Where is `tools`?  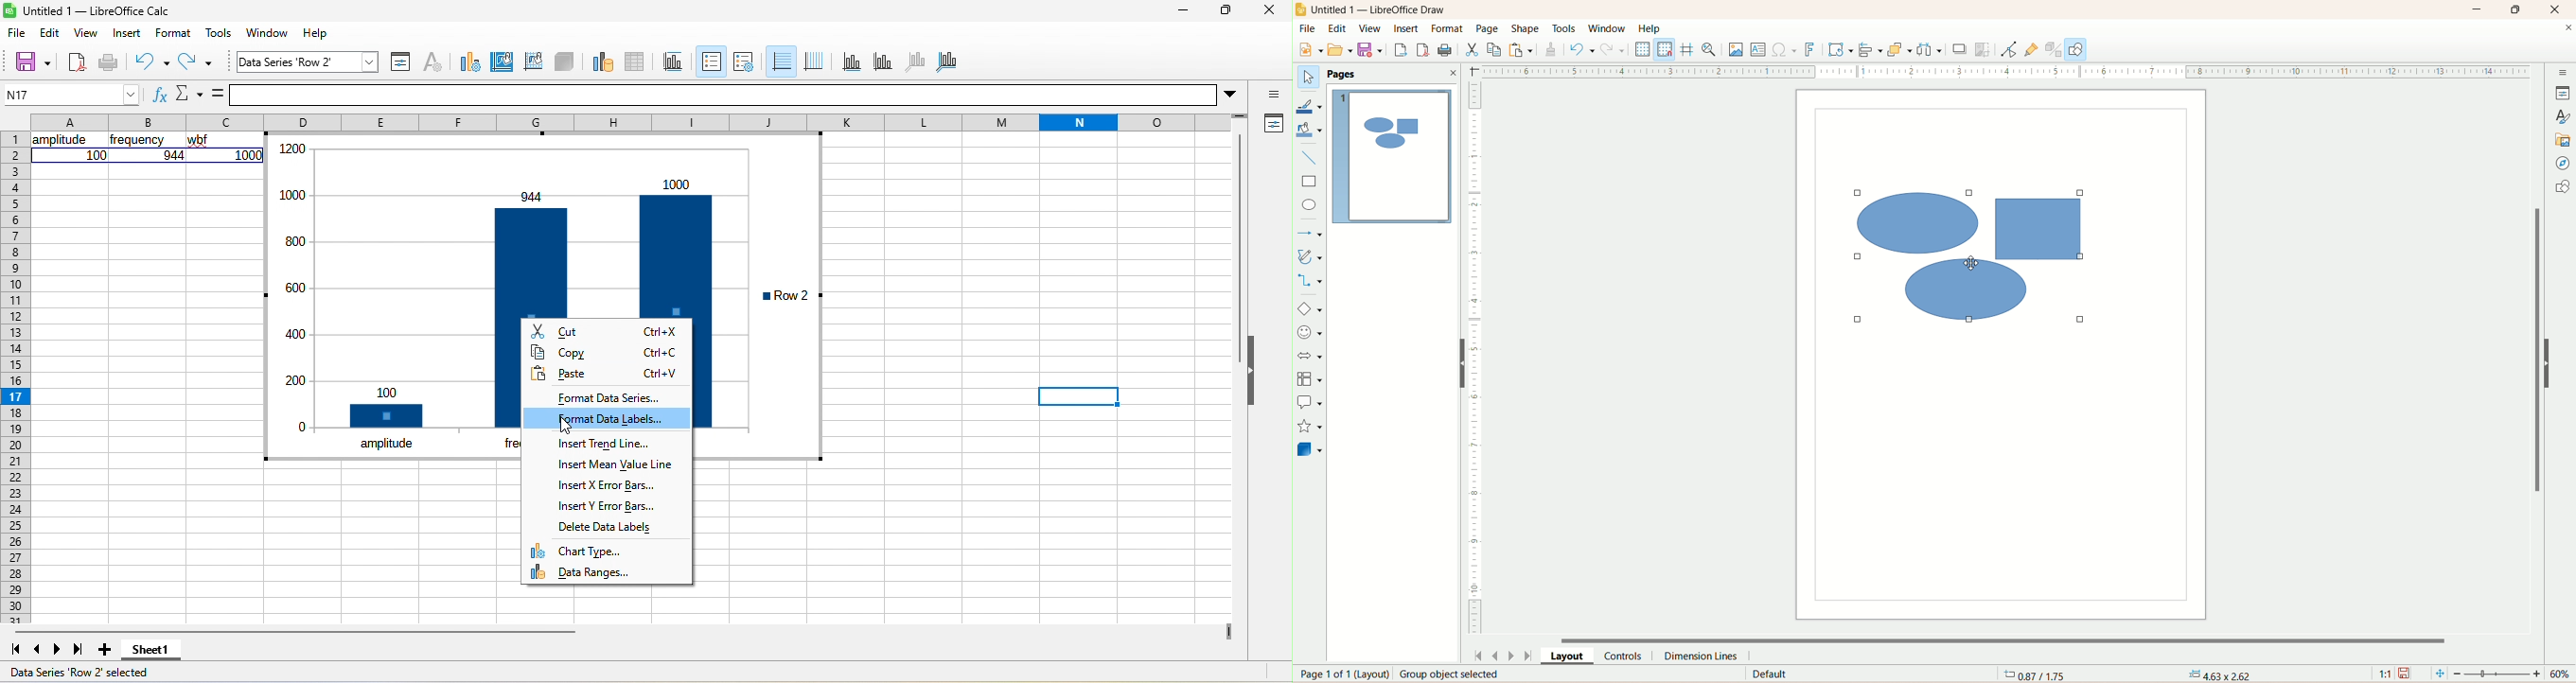 tools is located at coordinates (1564, 28).